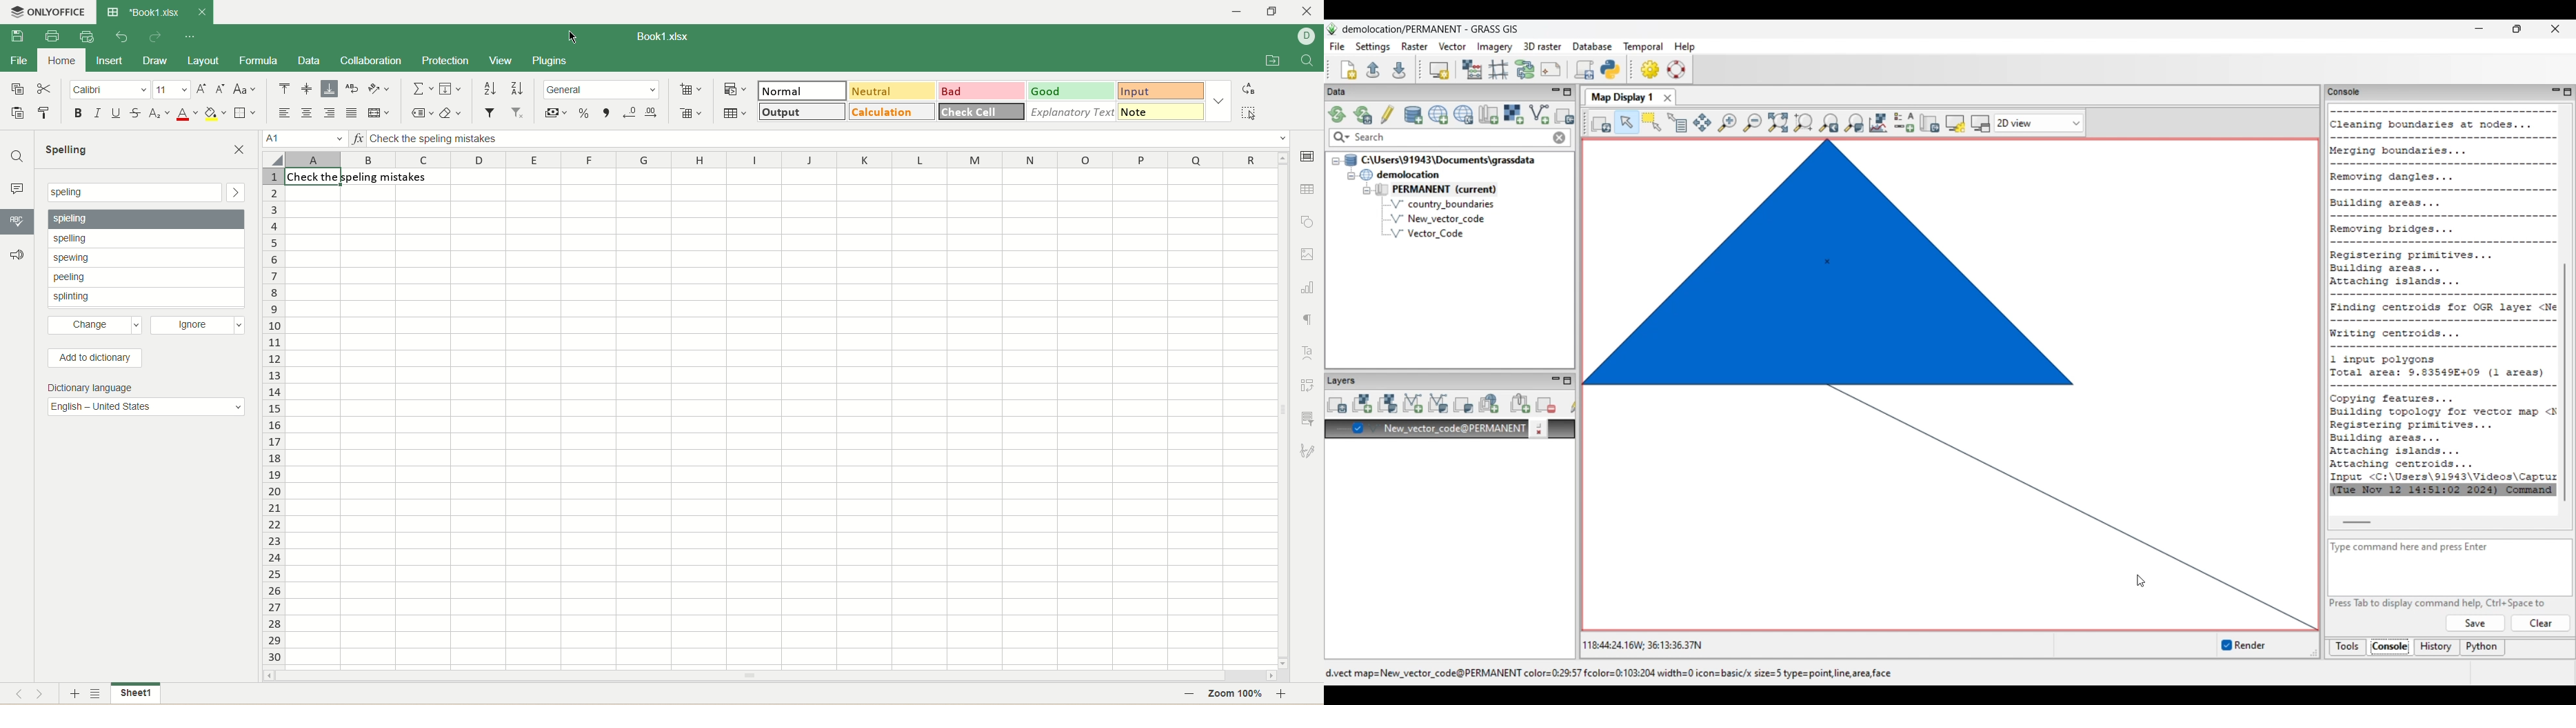  I want to click on view, so click(499, 61).